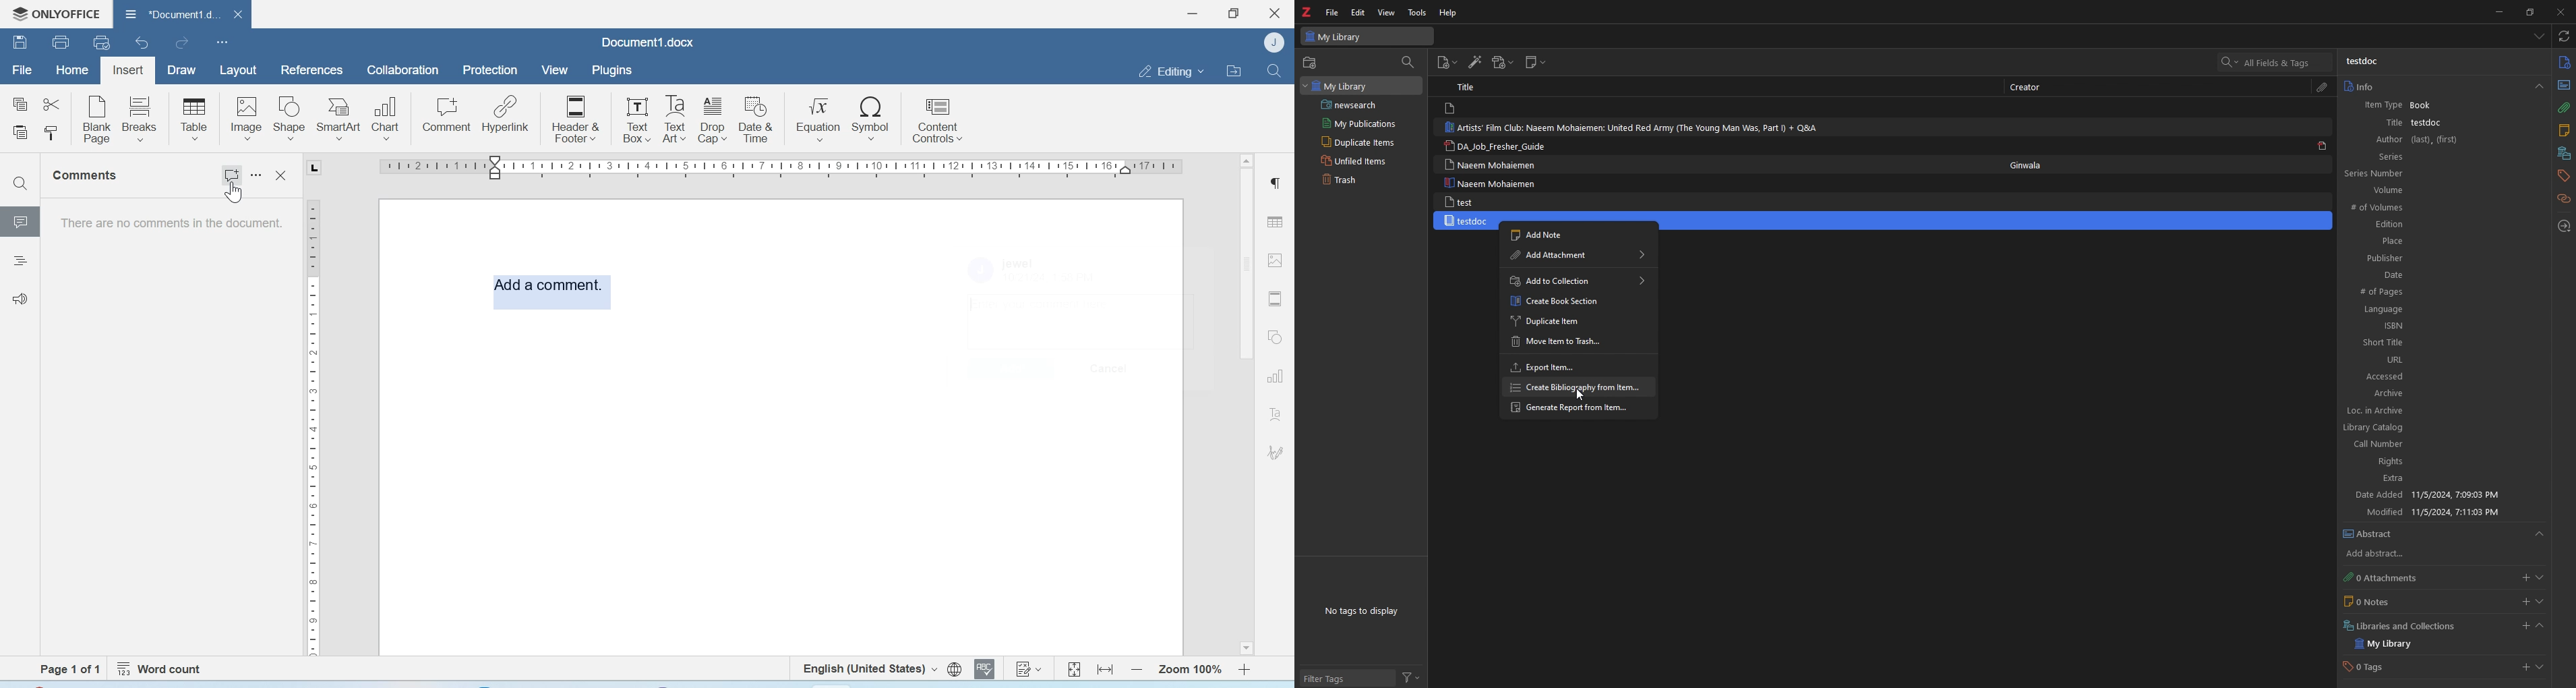 This screenshot has width=2576, height=700. I want to click on References, so click(313, 69).